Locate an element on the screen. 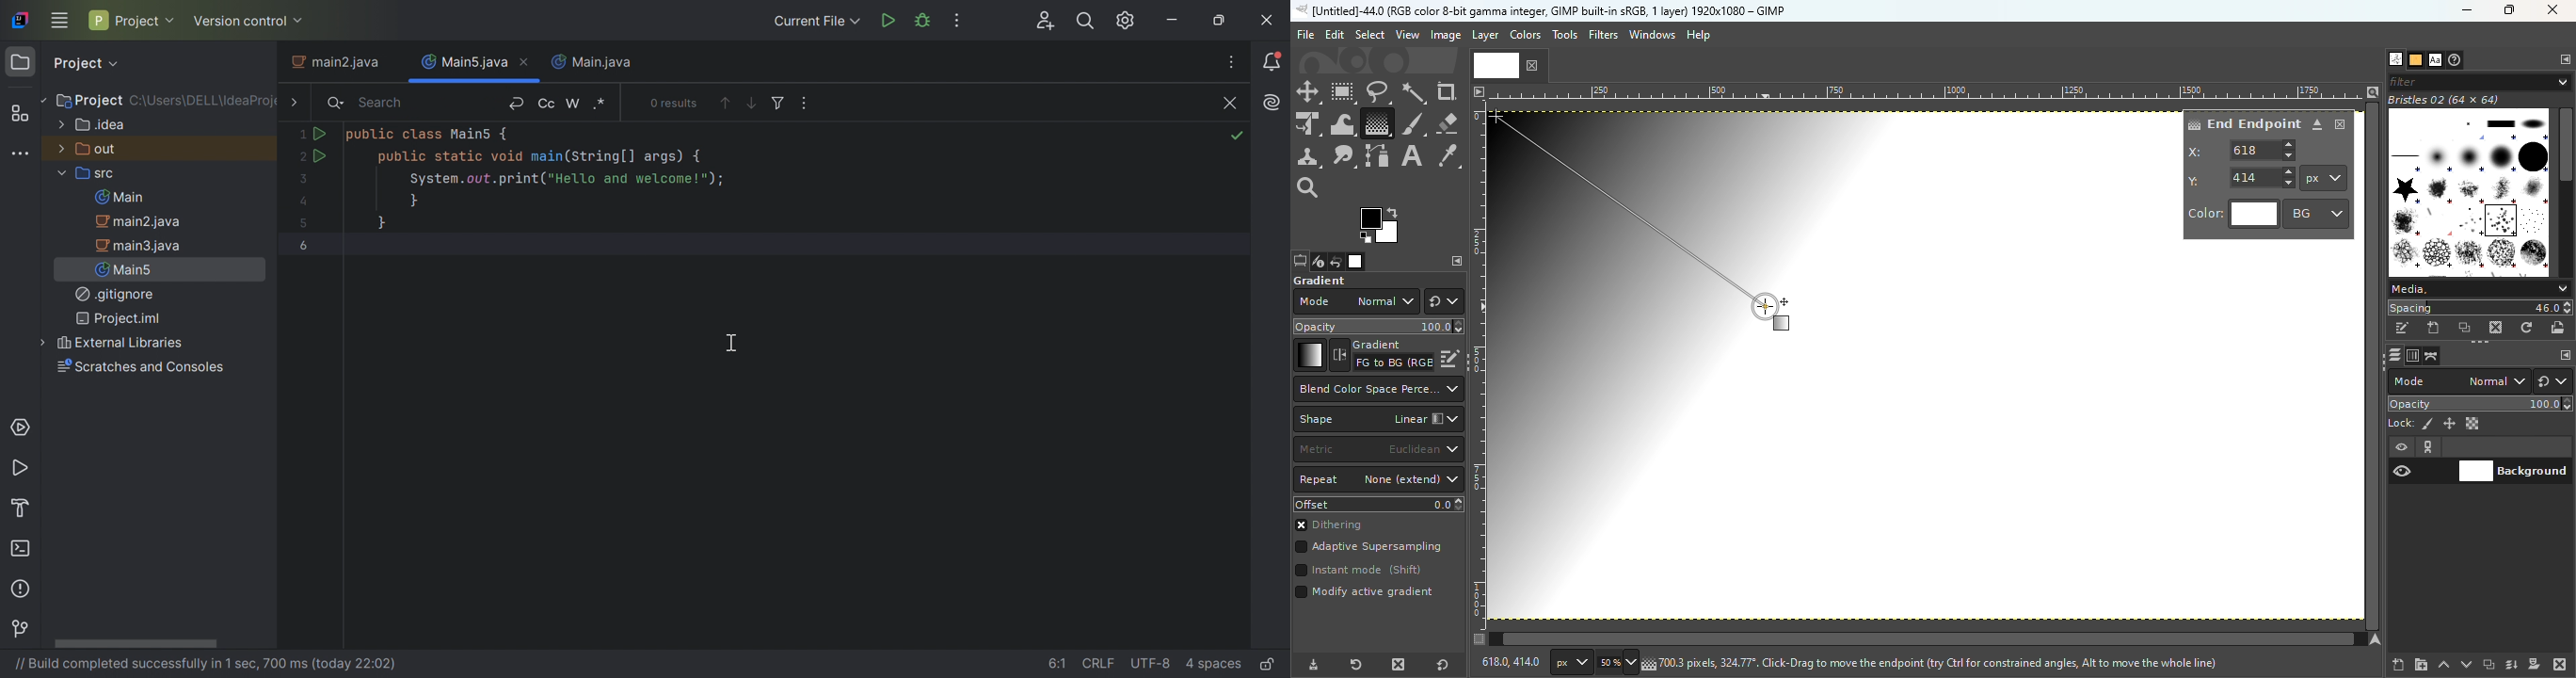 The width and height of the screenshot is (2576, 700). Add a mask that allows non destructive editing of transperency is located at coordinates (2535, 664).